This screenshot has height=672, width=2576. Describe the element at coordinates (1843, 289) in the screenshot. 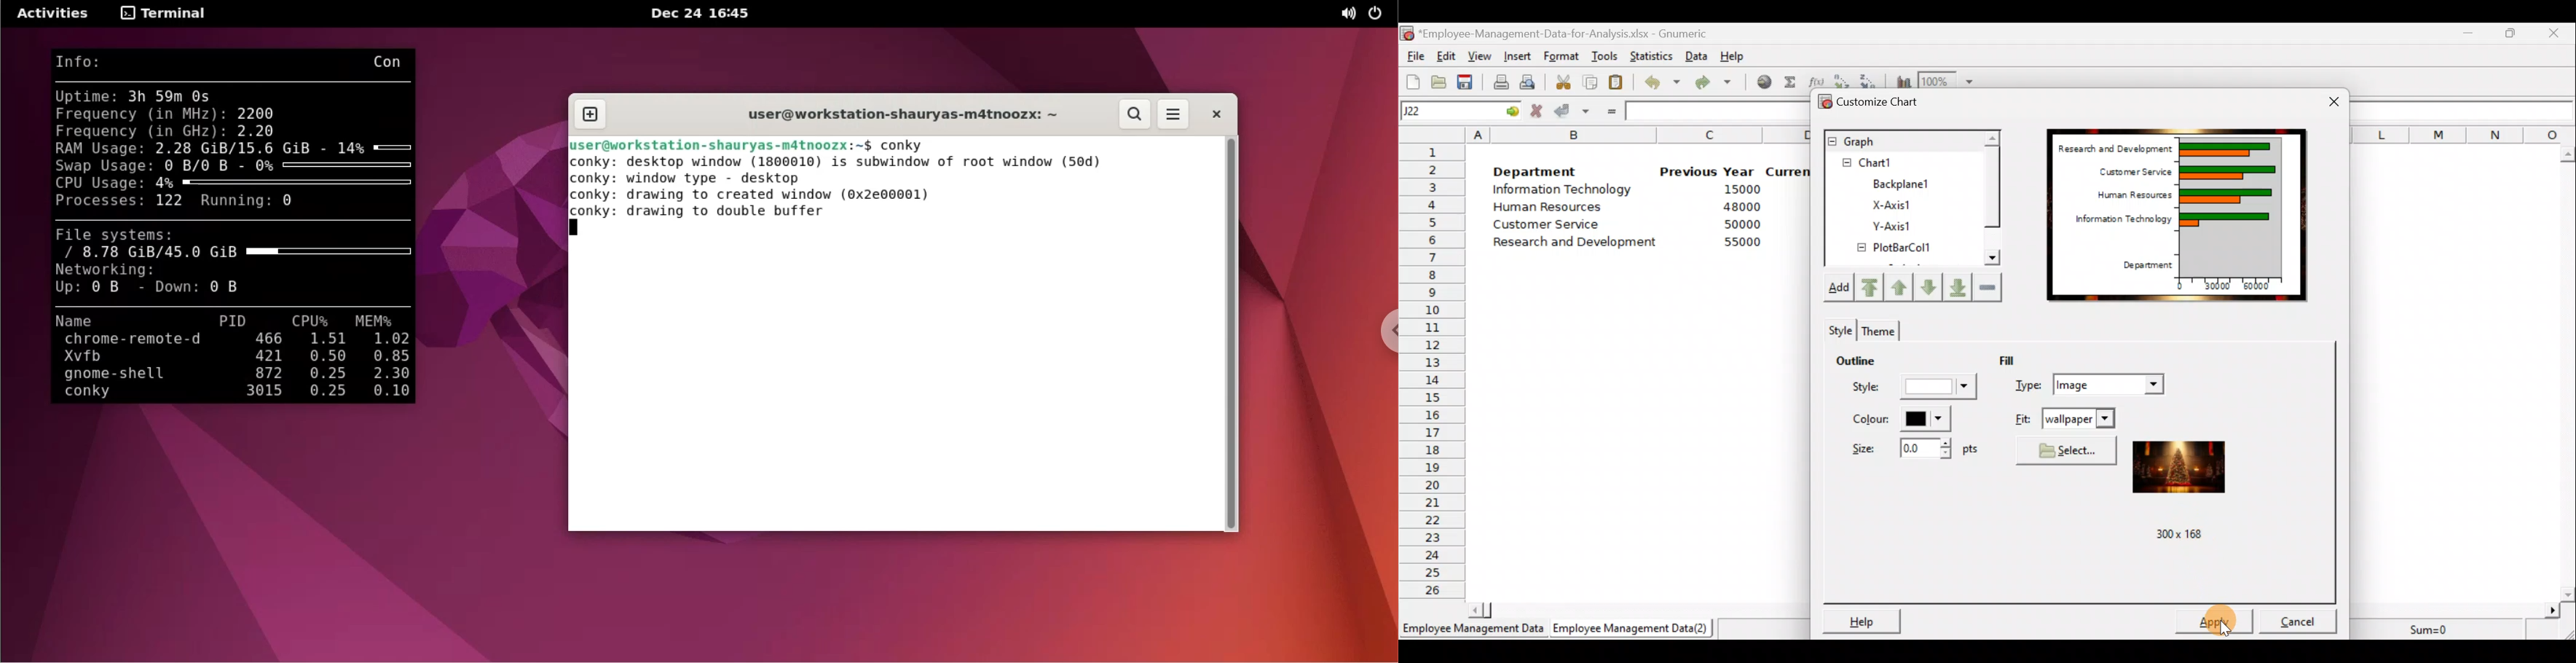

I see `Add` at that location.